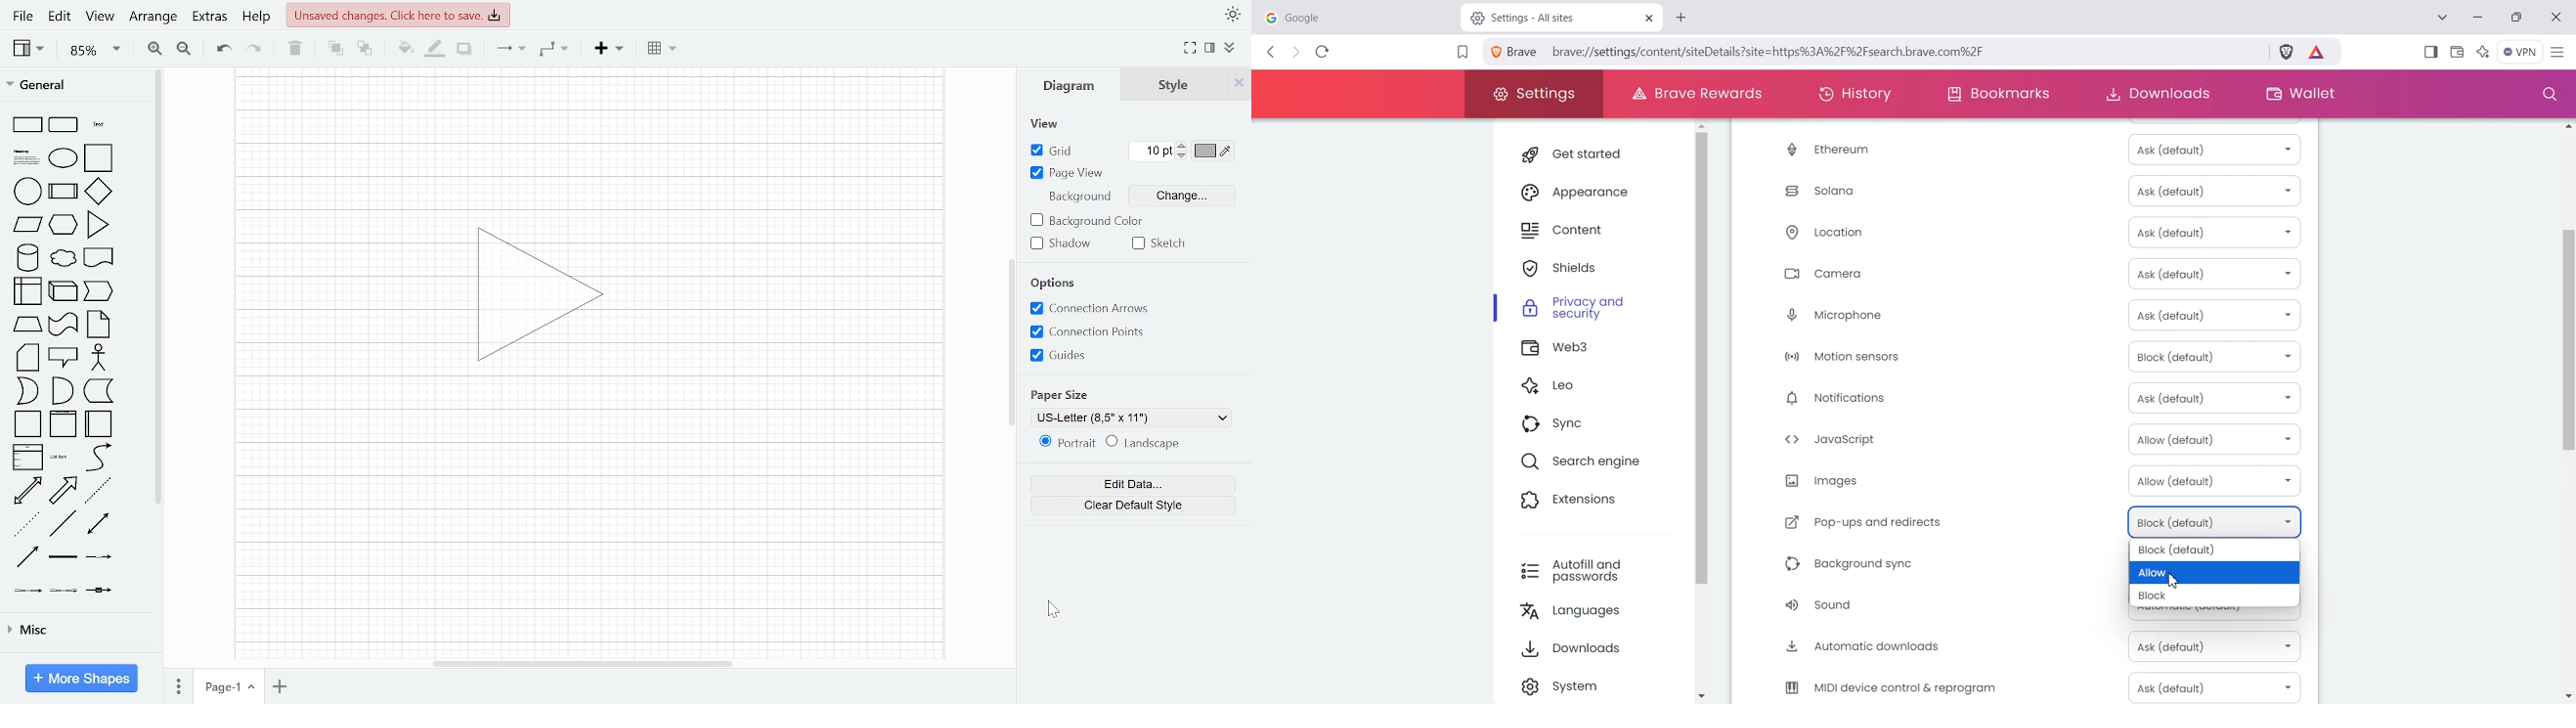 This screenshot has width=2576, height=728. What do you see at coordinates (1598, 613) in the screenshot?
I see `Languages` at bounding box center [1598, 613].